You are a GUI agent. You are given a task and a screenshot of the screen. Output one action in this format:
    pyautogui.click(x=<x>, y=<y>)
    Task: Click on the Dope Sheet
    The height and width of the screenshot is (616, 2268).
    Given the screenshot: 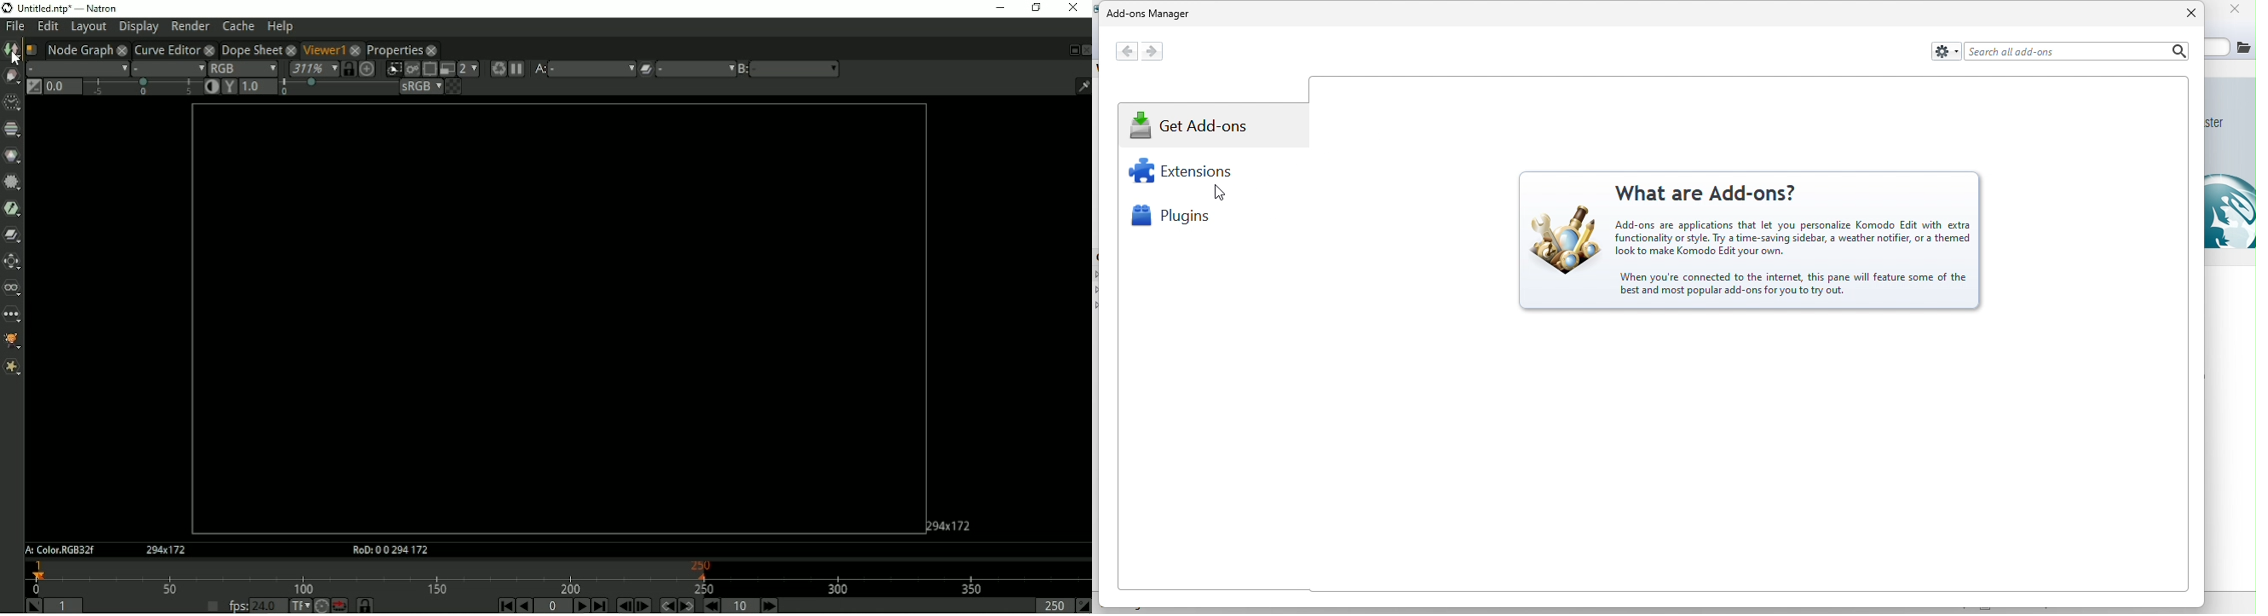 What is the action you would take?
    pyautogui.click(x=250, y=48)
    